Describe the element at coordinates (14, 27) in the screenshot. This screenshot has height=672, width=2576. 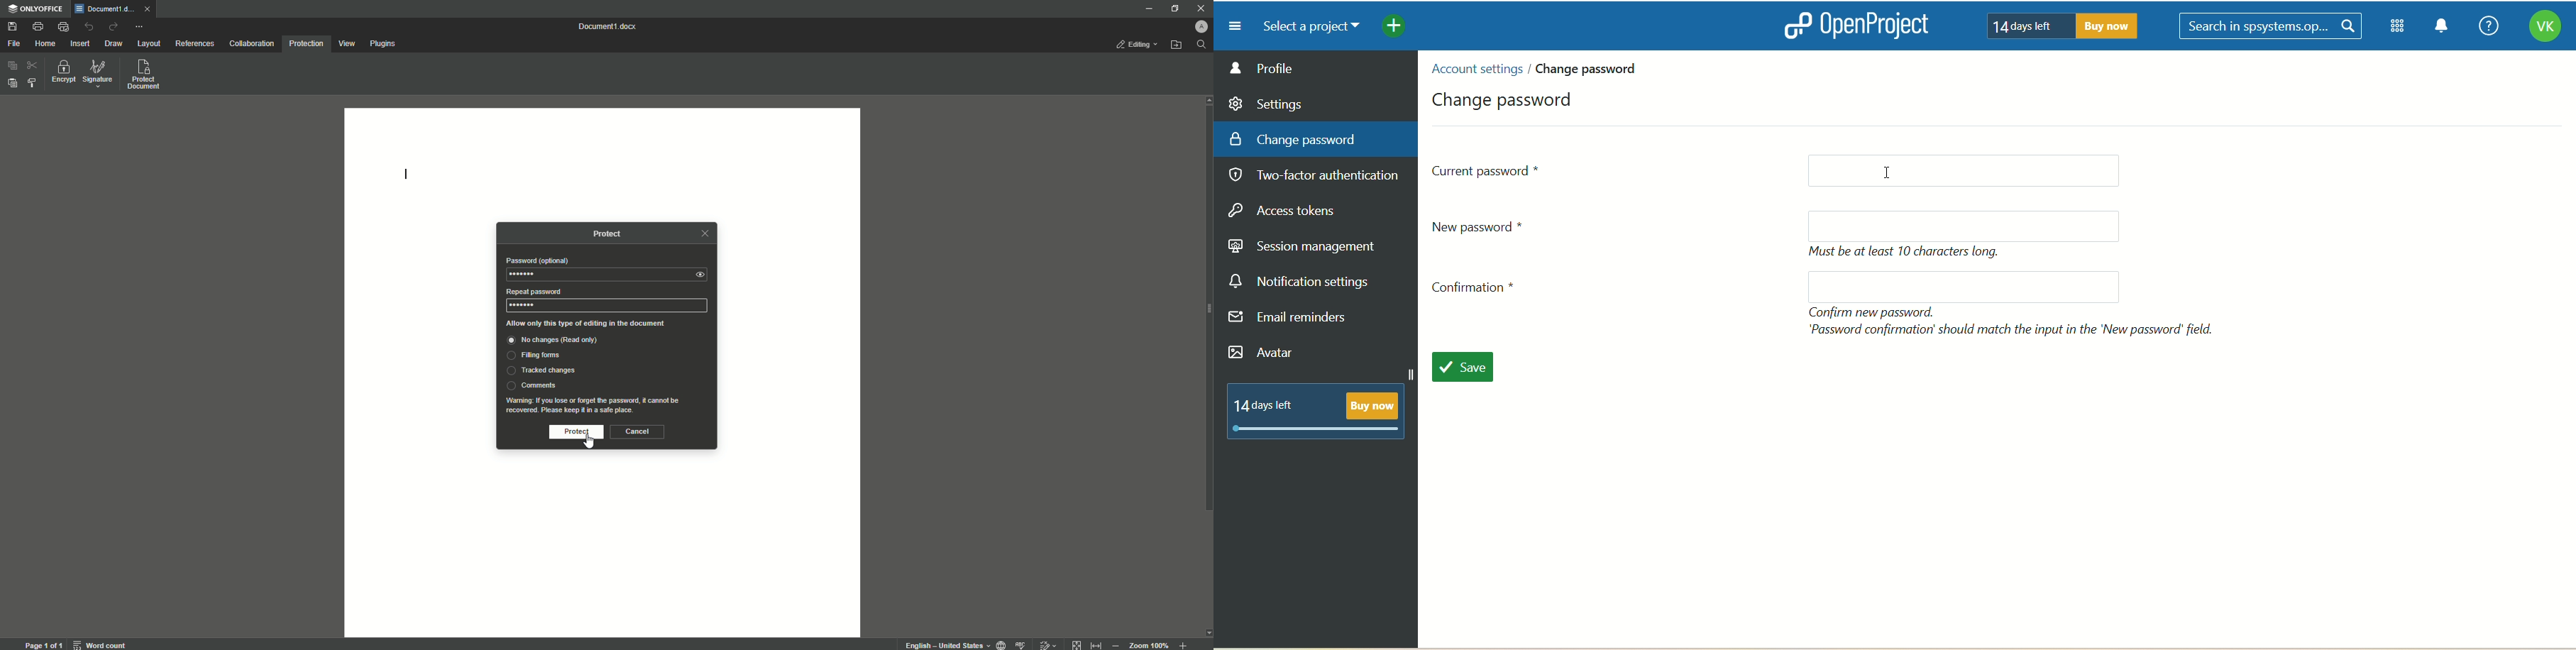
I see `Save` at that location.